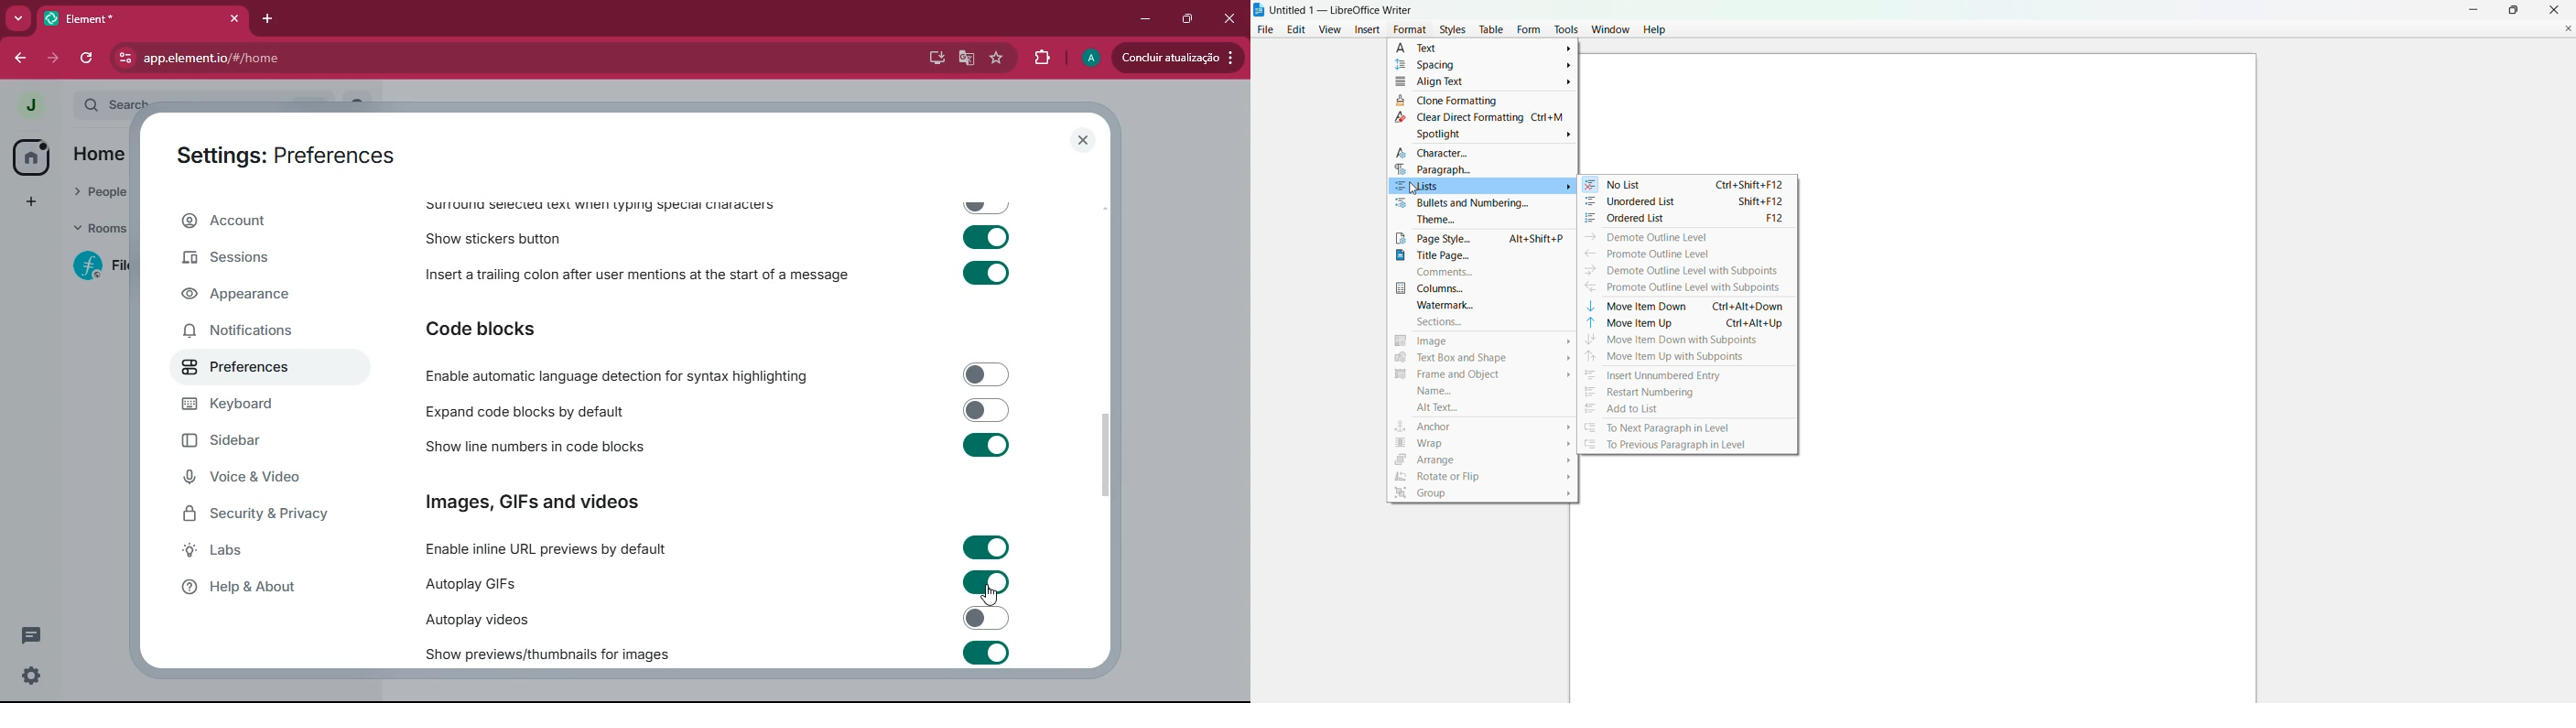 This screenshot has height=728, width=2576. Describe the element at coordinates (2470, 9) in the screenshot. I see `minimize` at that location.